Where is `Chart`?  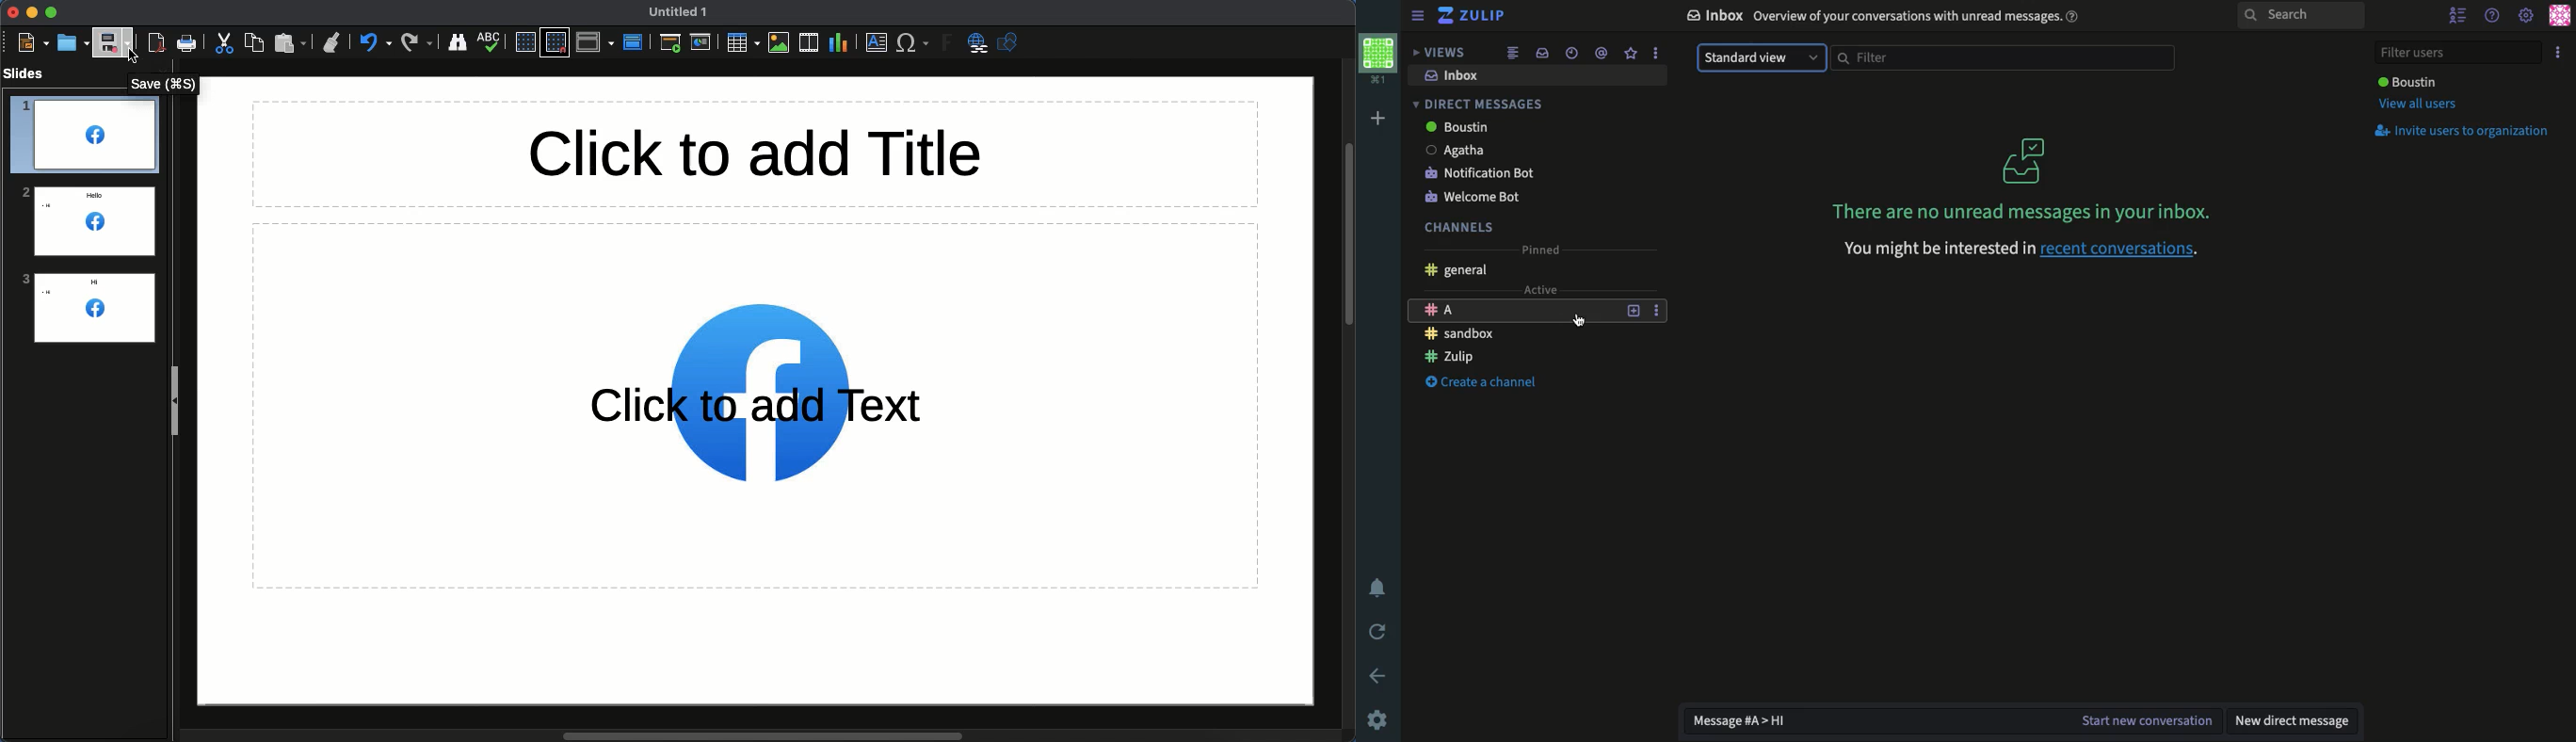
Chart is located at coordinates (836, 44).